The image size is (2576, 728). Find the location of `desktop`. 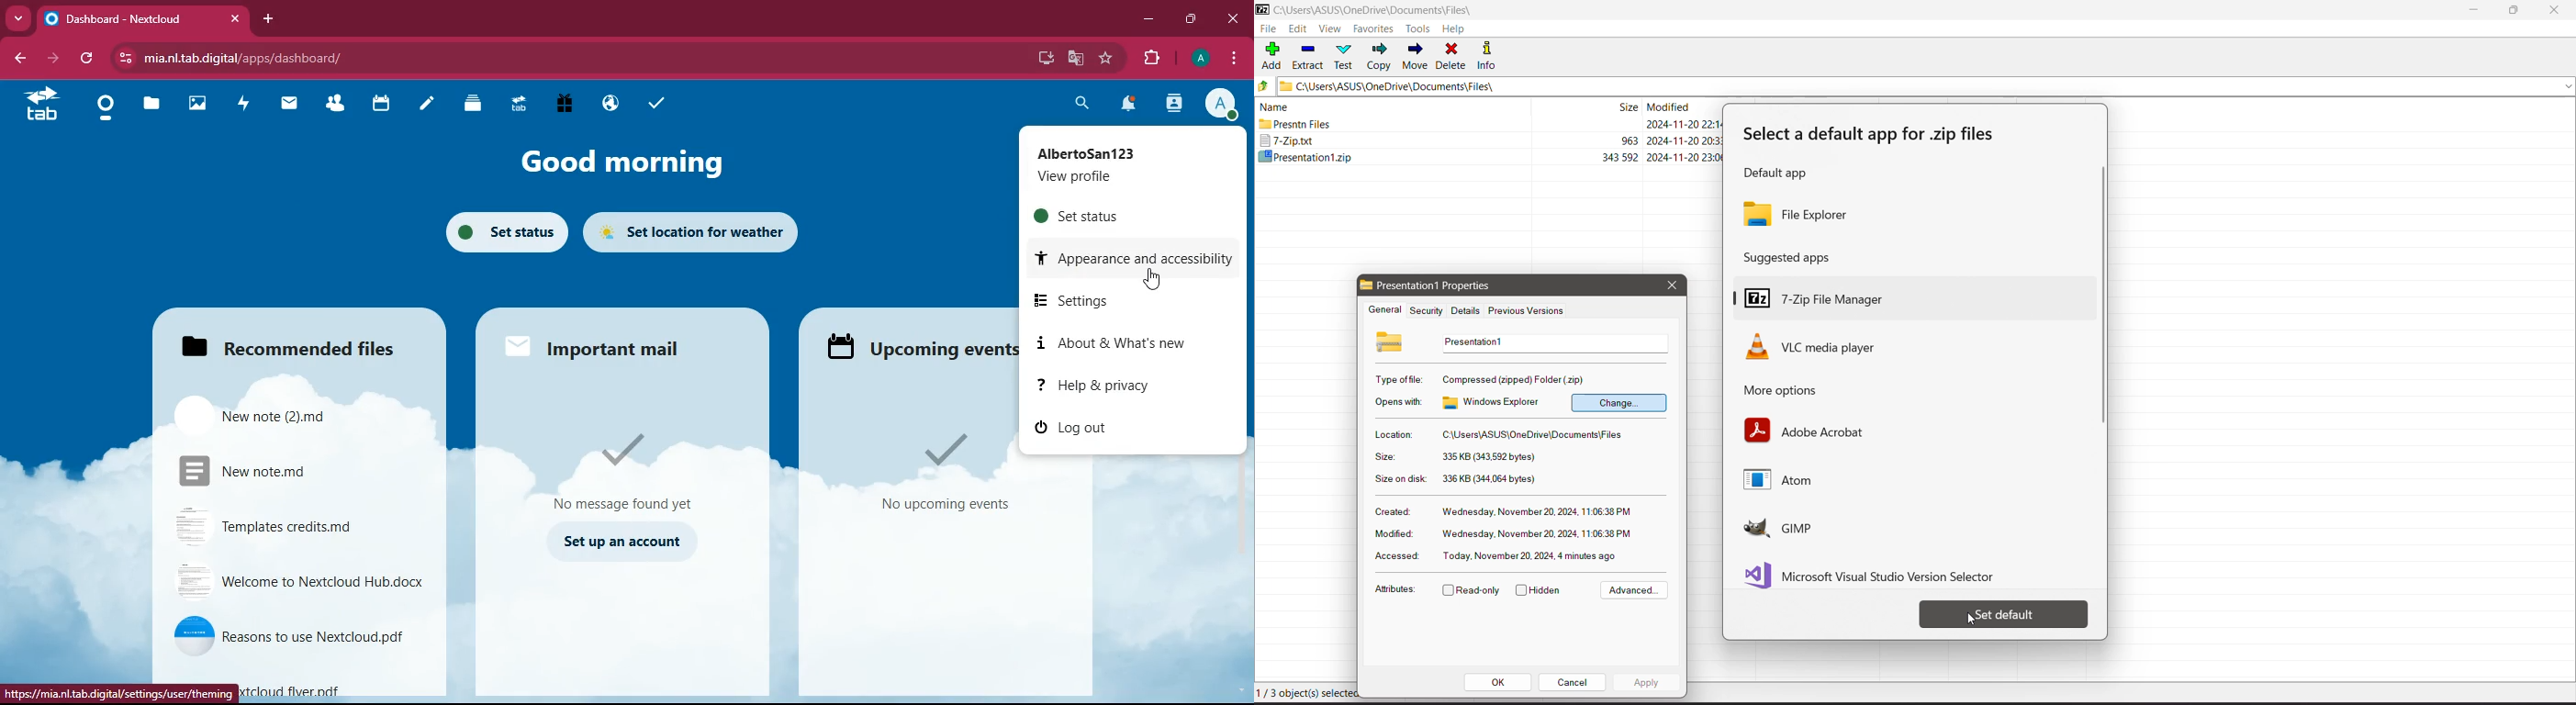

desktop is located at coordinates (1044, 60).